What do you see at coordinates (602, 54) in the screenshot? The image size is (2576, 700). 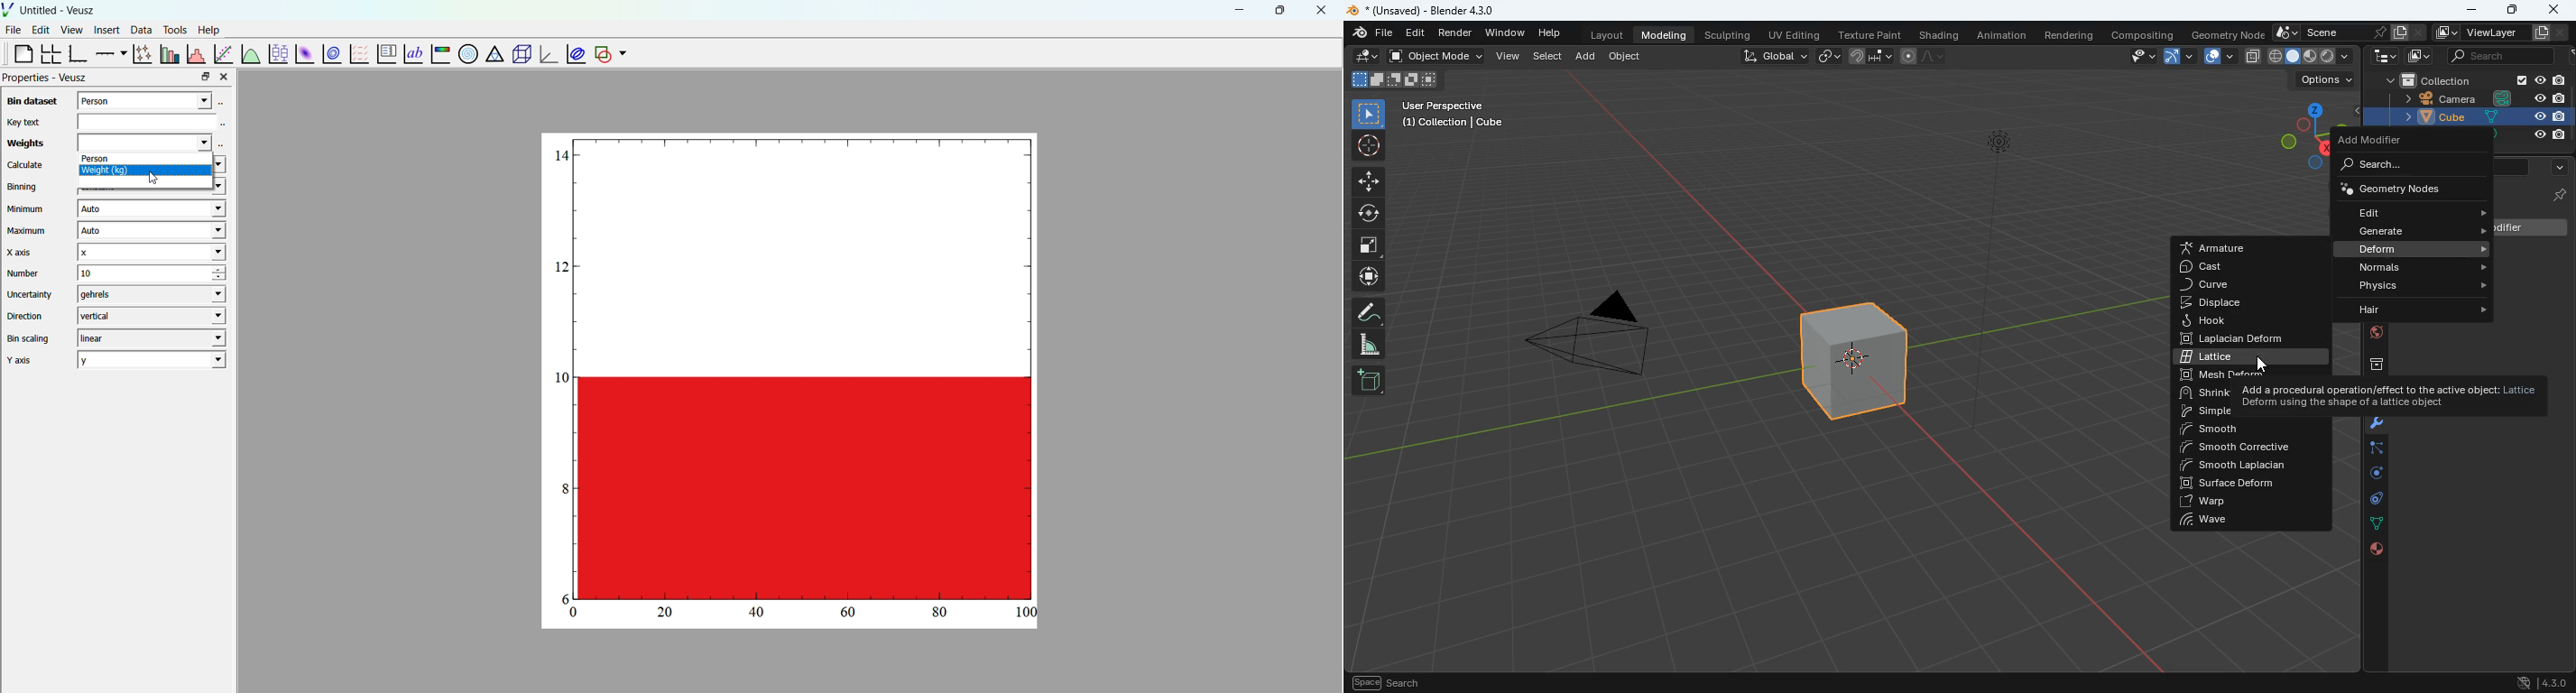 I see `add a shape to the plot` at bounding box center [602, 54].